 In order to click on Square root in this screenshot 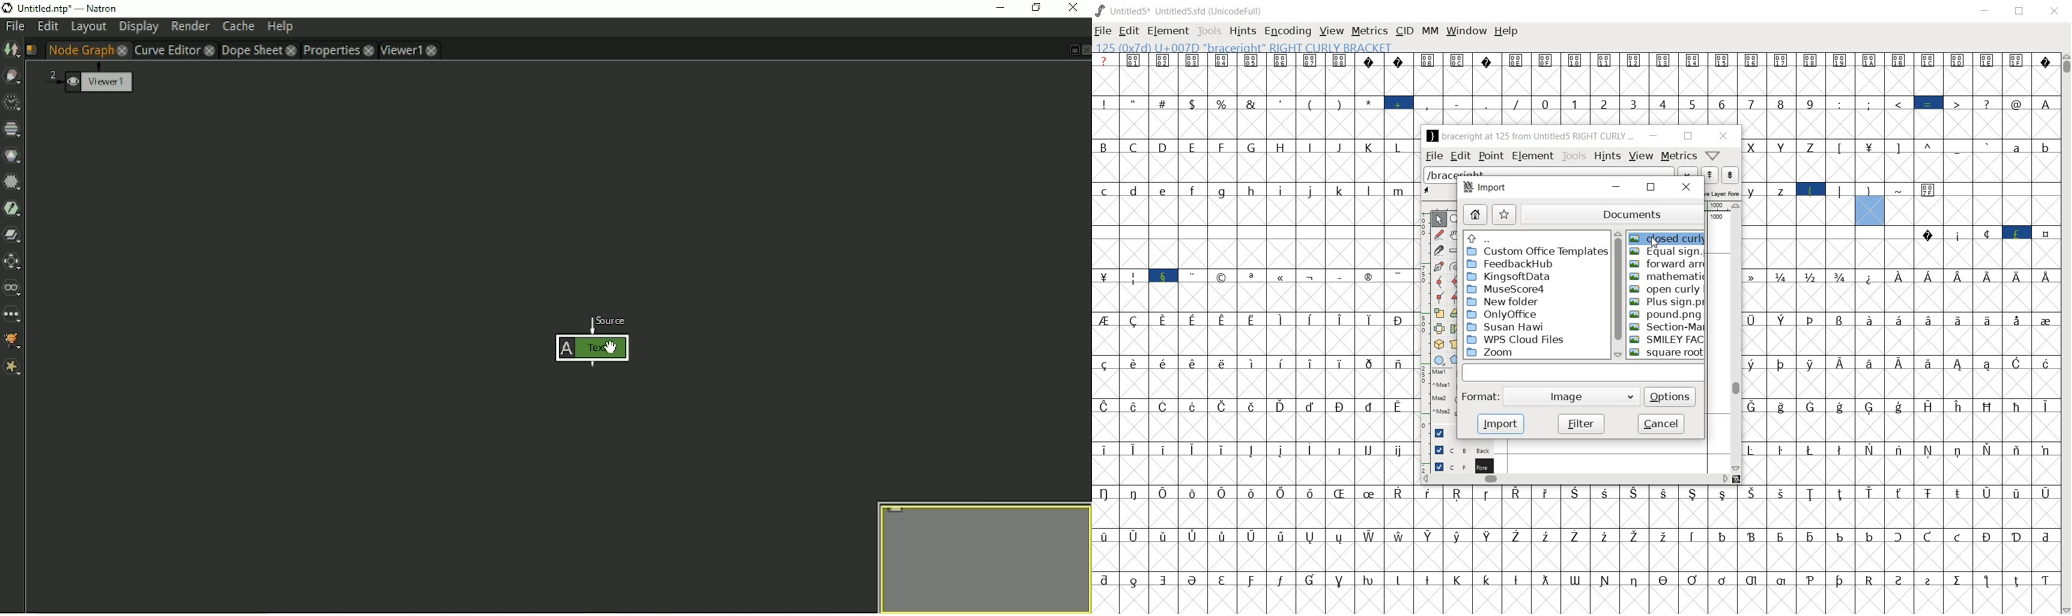, I will do `click(1666, 353)`.